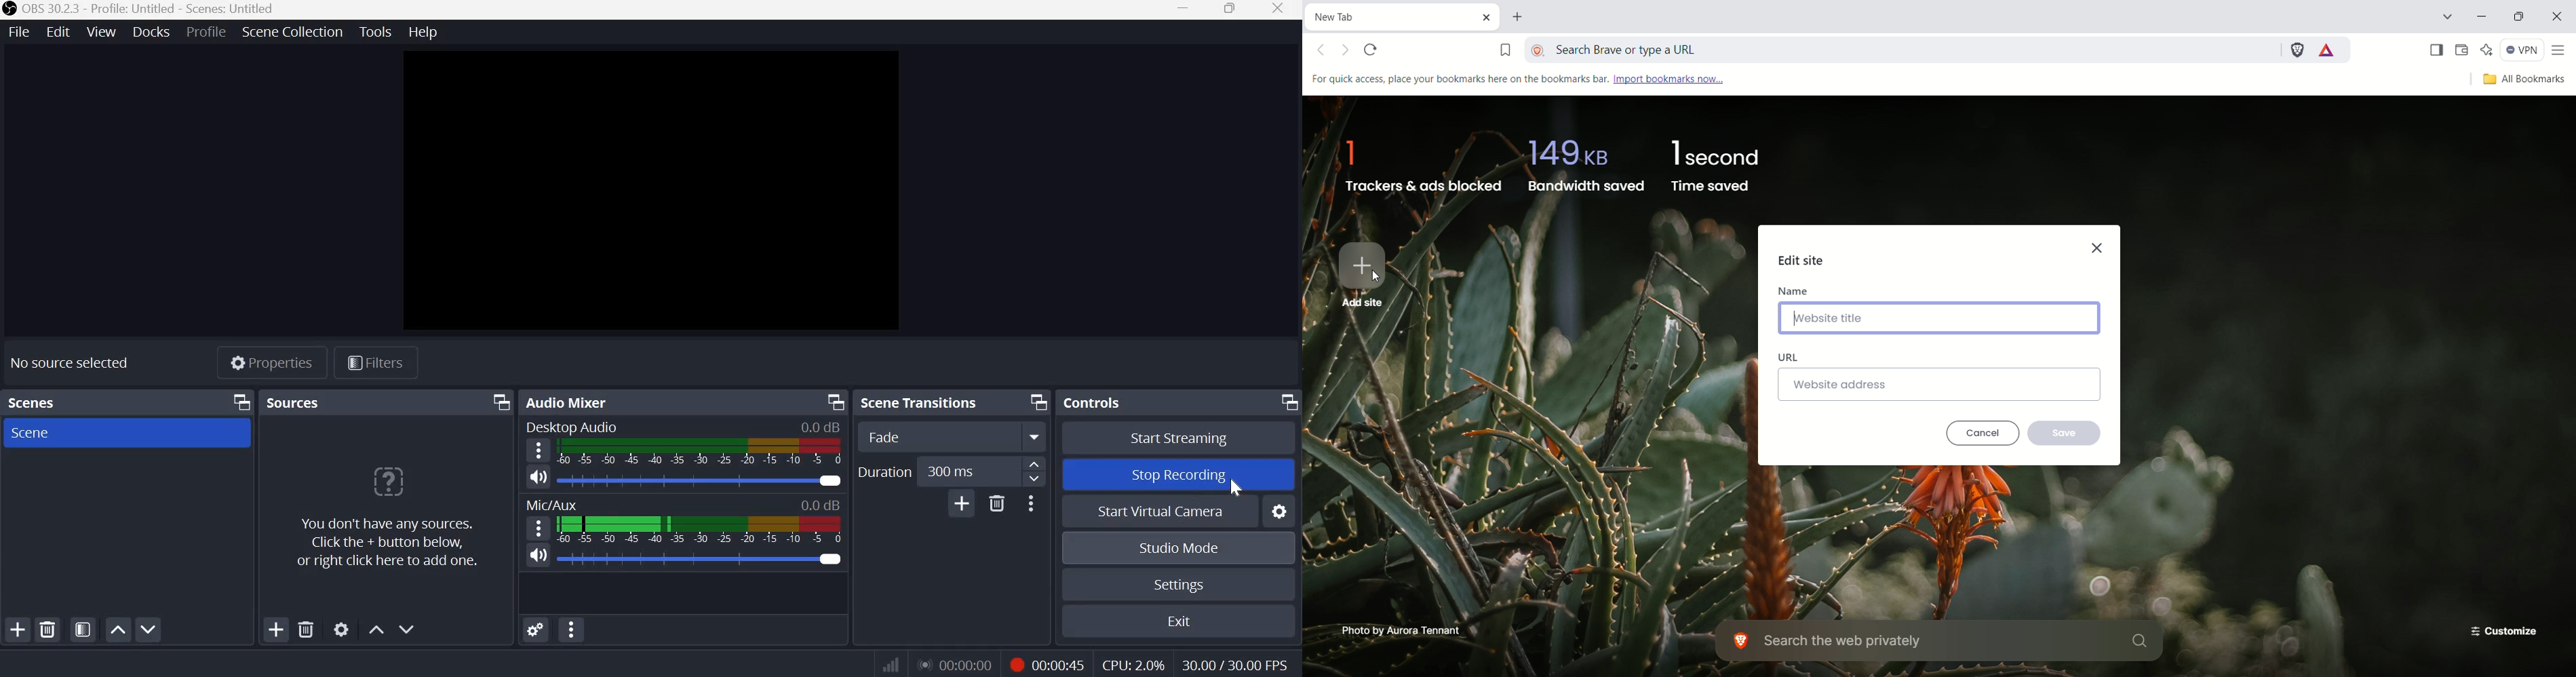 The height and width of the screenshot is (700, 2576). I want to click on Remove selected scene, so click(51, 628).